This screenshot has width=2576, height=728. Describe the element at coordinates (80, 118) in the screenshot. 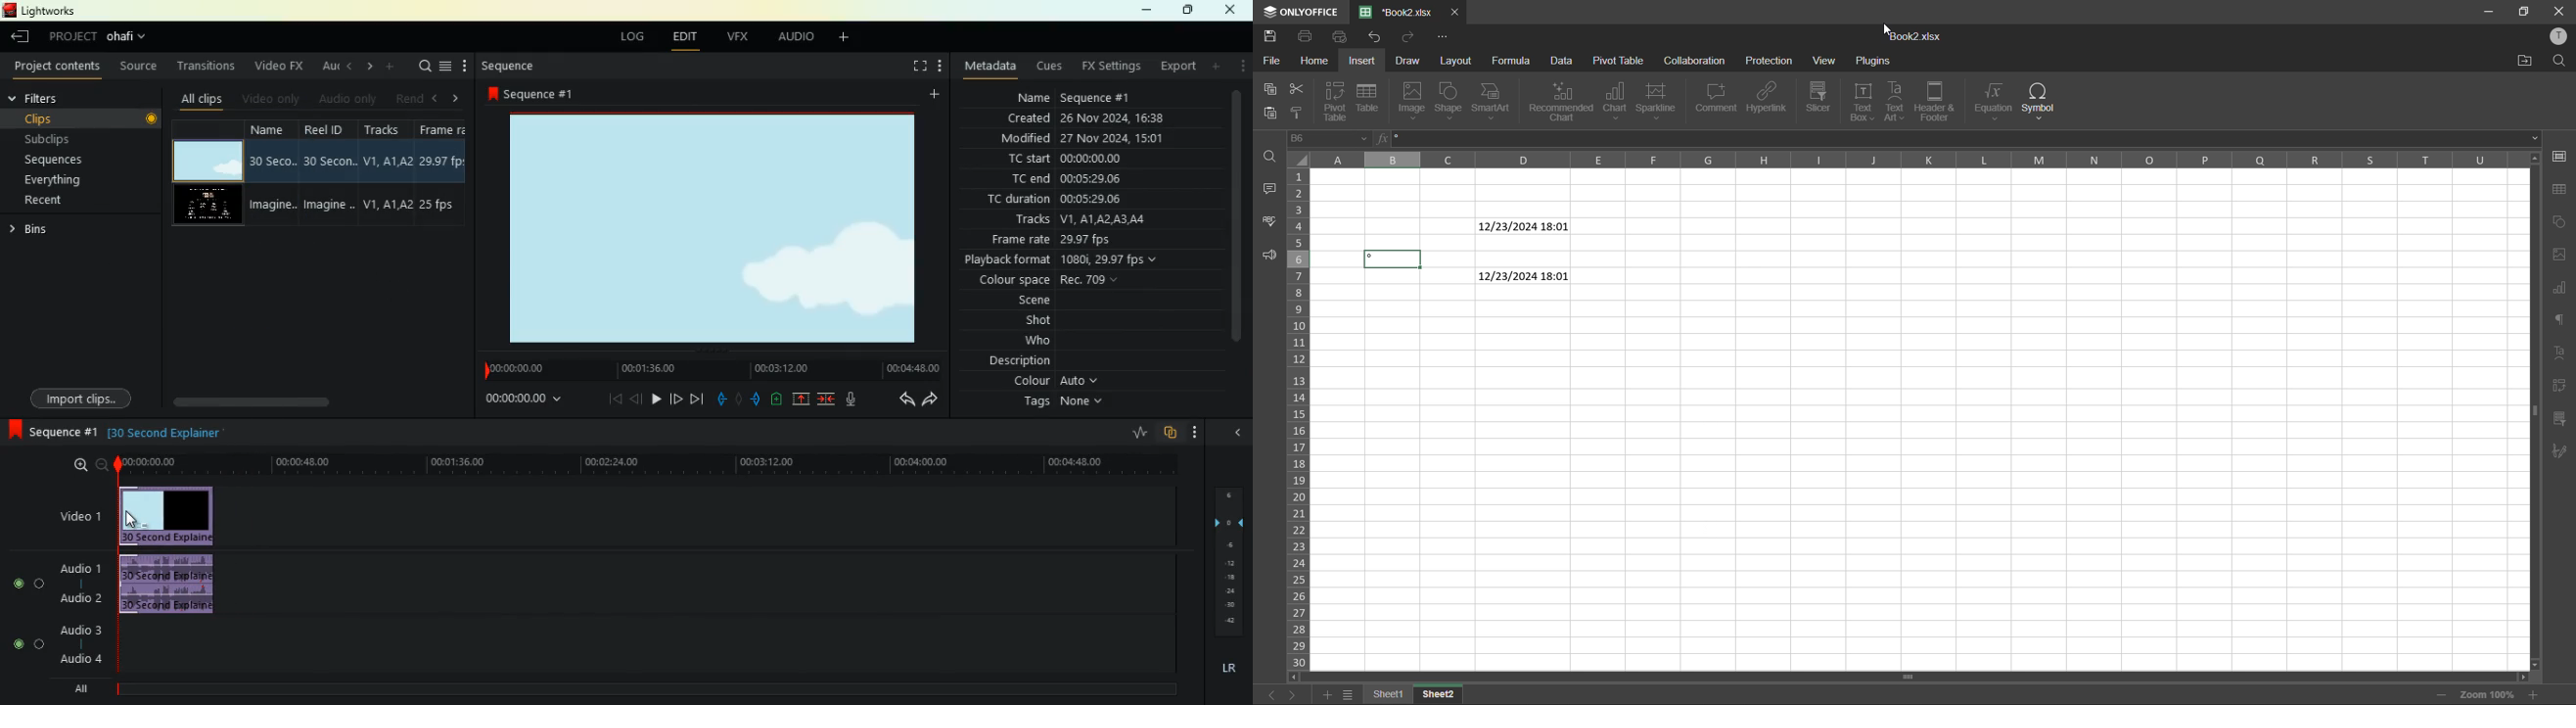

I see `clips` at that location.